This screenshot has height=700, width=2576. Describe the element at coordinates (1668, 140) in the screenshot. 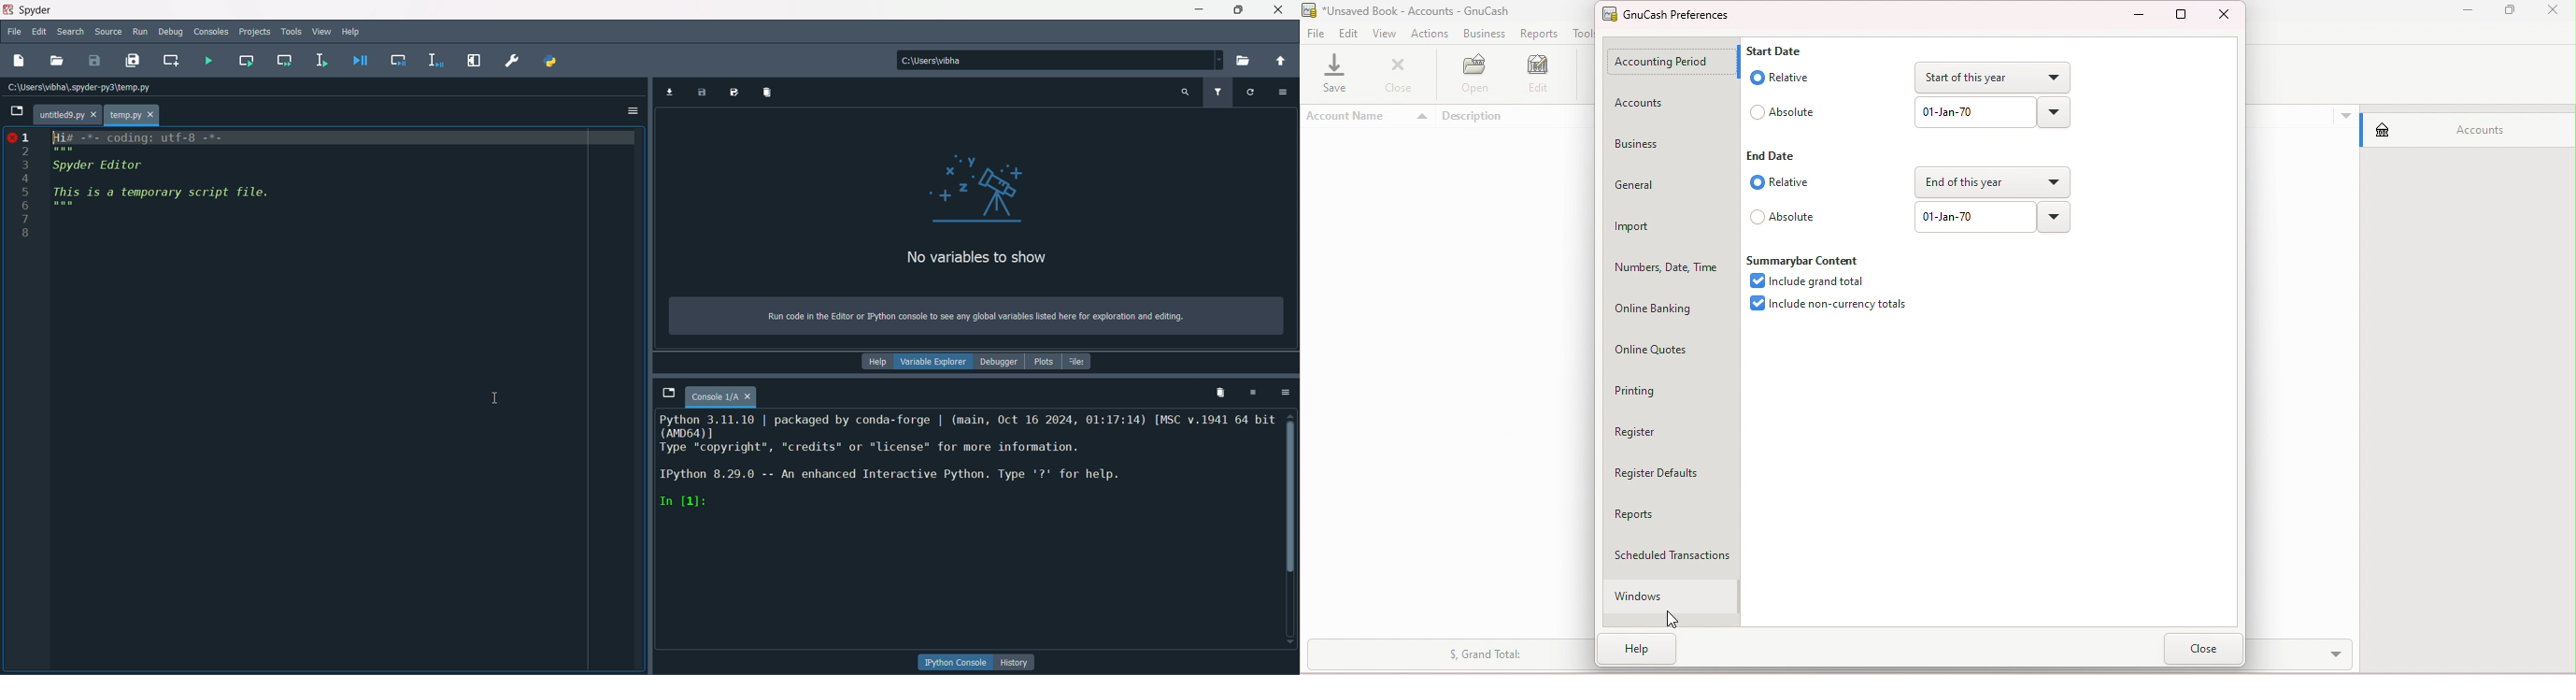

I see `Business` at that location.